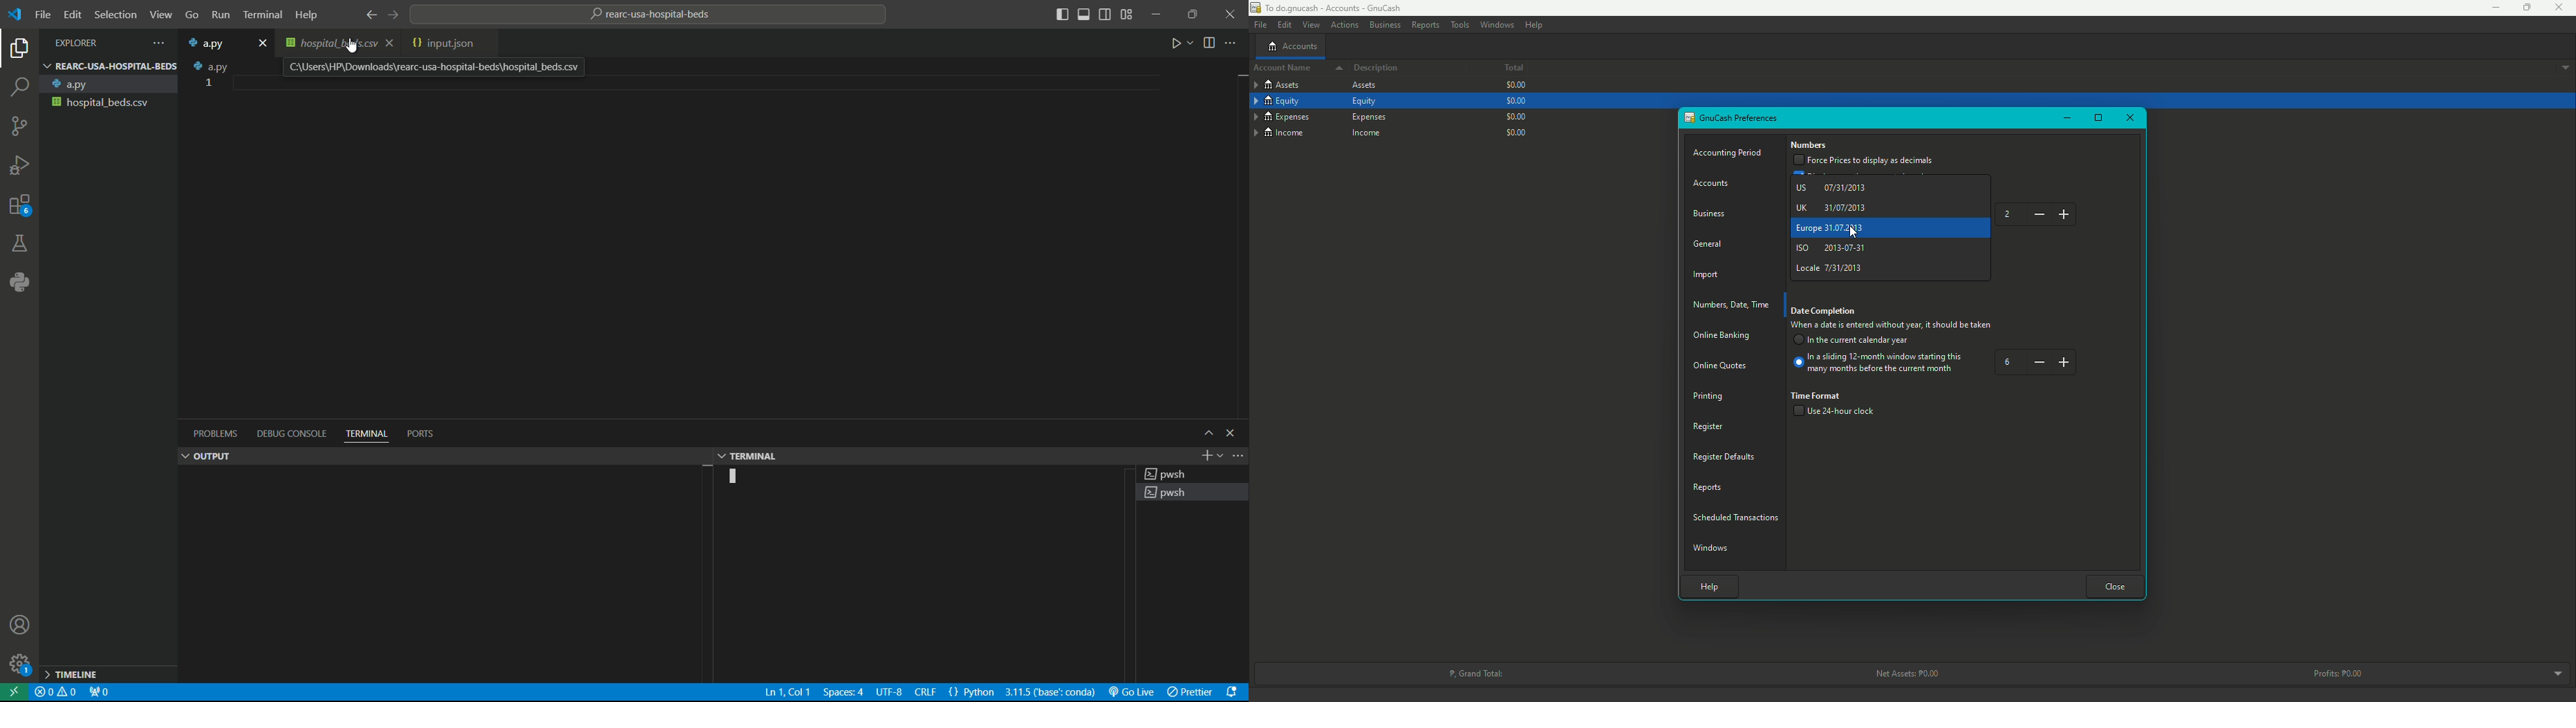 This screenshot has height=728, width=2576. I want to click on input.json, so click(444, 44).